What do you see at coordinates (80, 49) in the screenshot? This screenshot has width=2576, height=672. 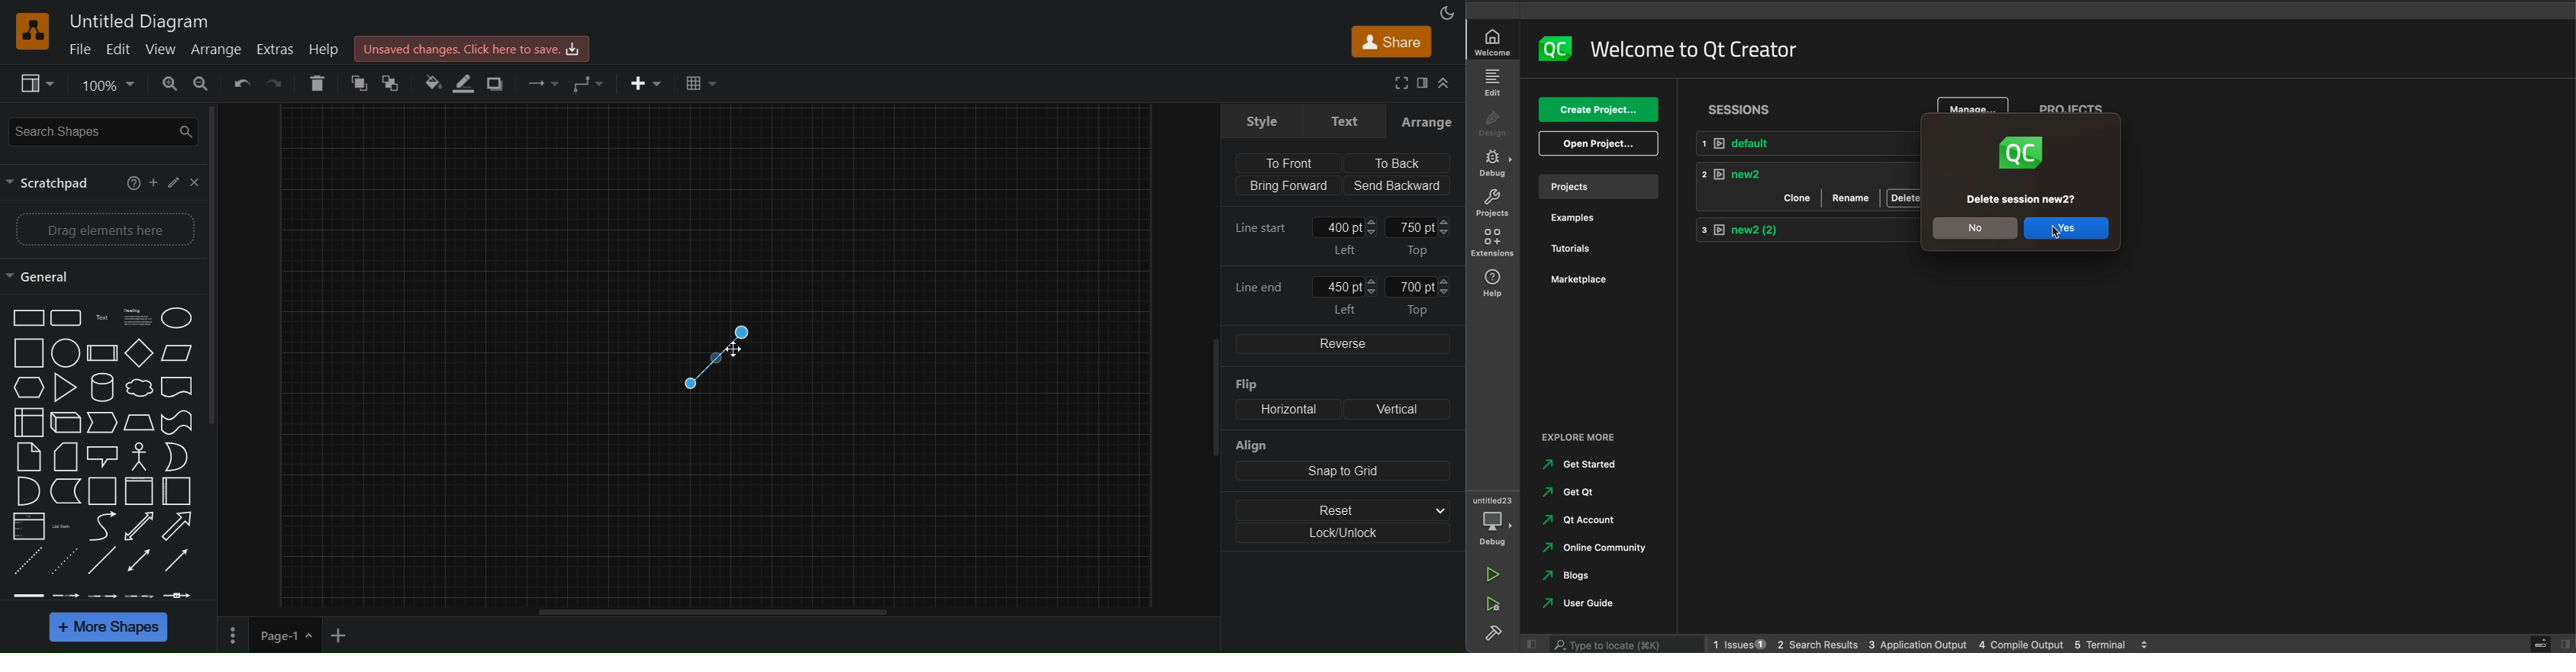 I see `file` at bounding box center [80, 49].